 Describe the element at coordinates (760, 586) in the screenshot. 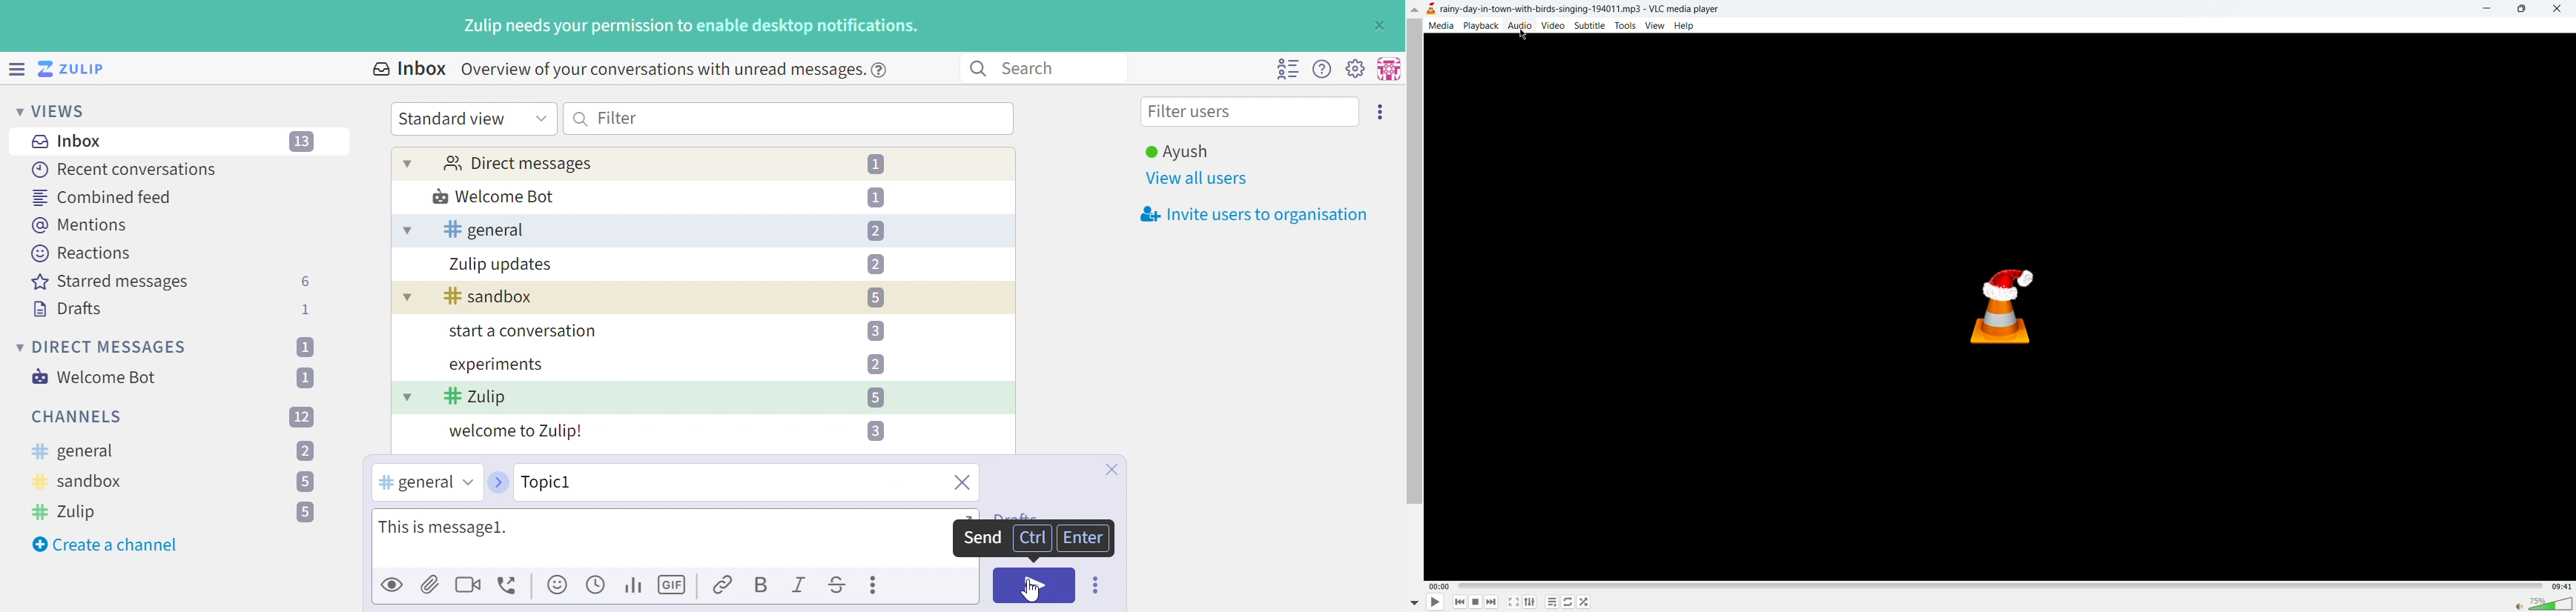

I see `Bold` at that location.